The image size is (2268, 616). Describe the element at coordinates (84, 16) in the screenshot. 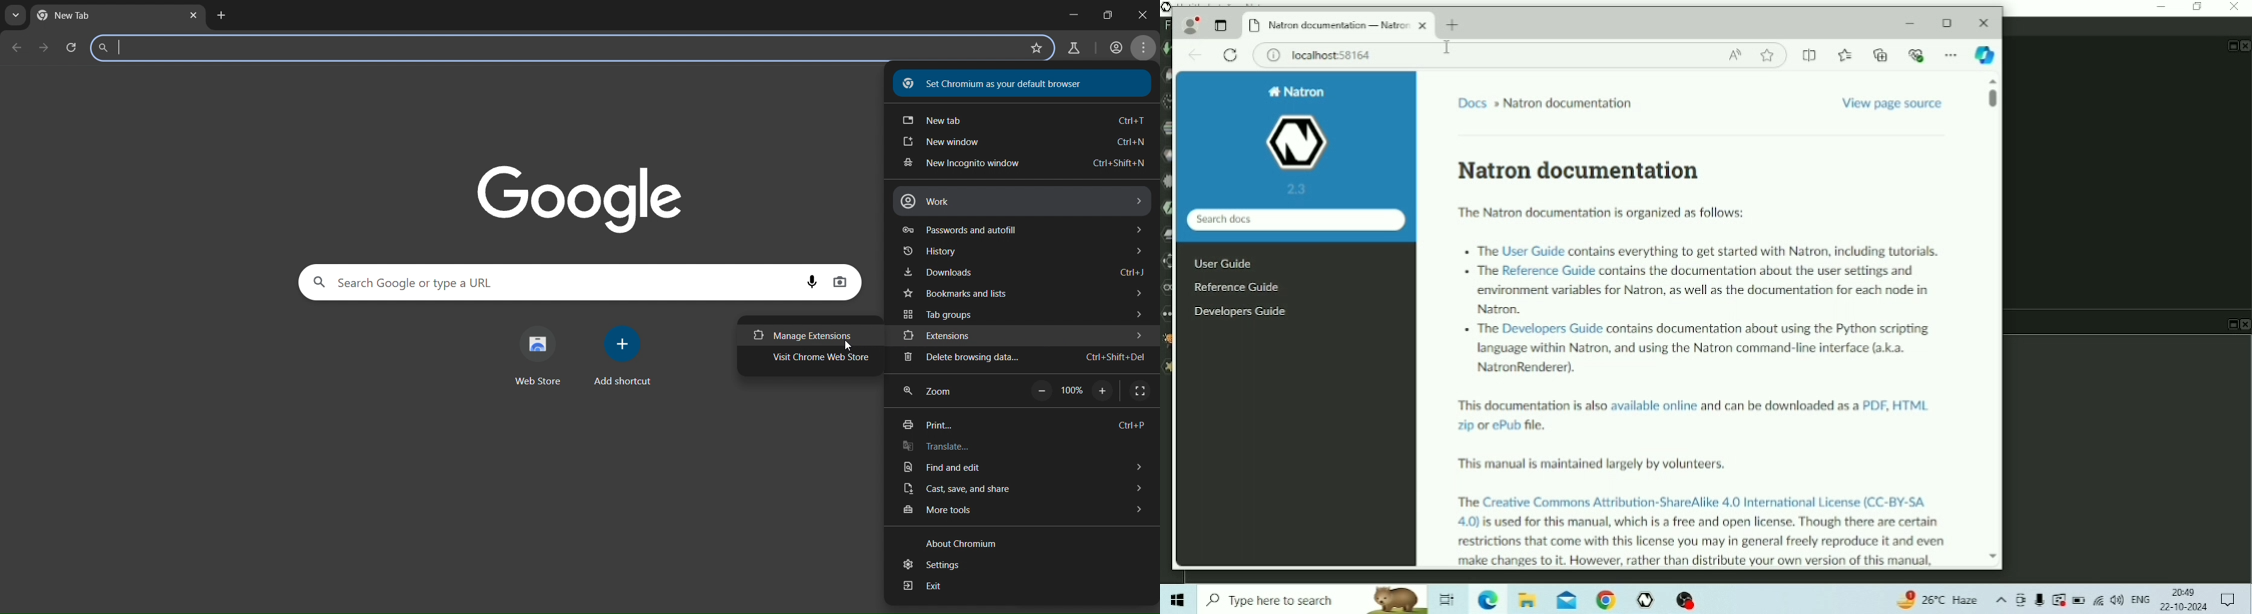

I see `current tab` at that location.